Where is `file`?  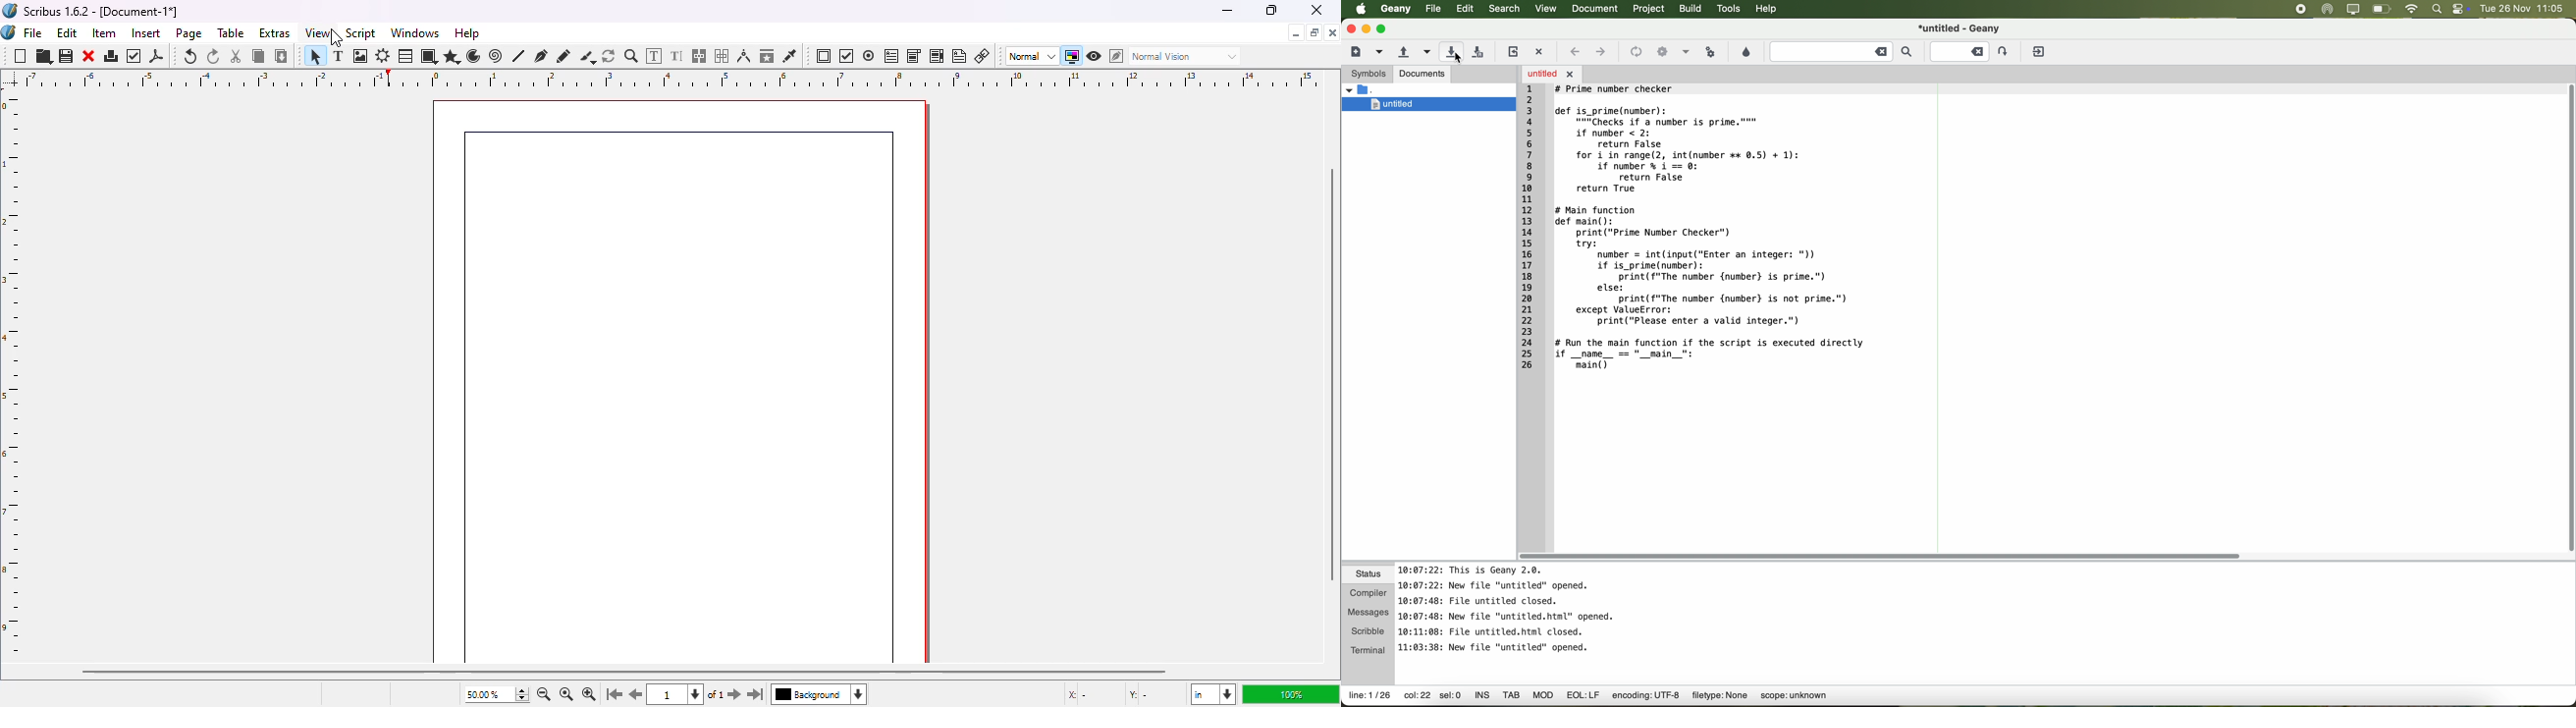
file is located at coordinates (33, 32).